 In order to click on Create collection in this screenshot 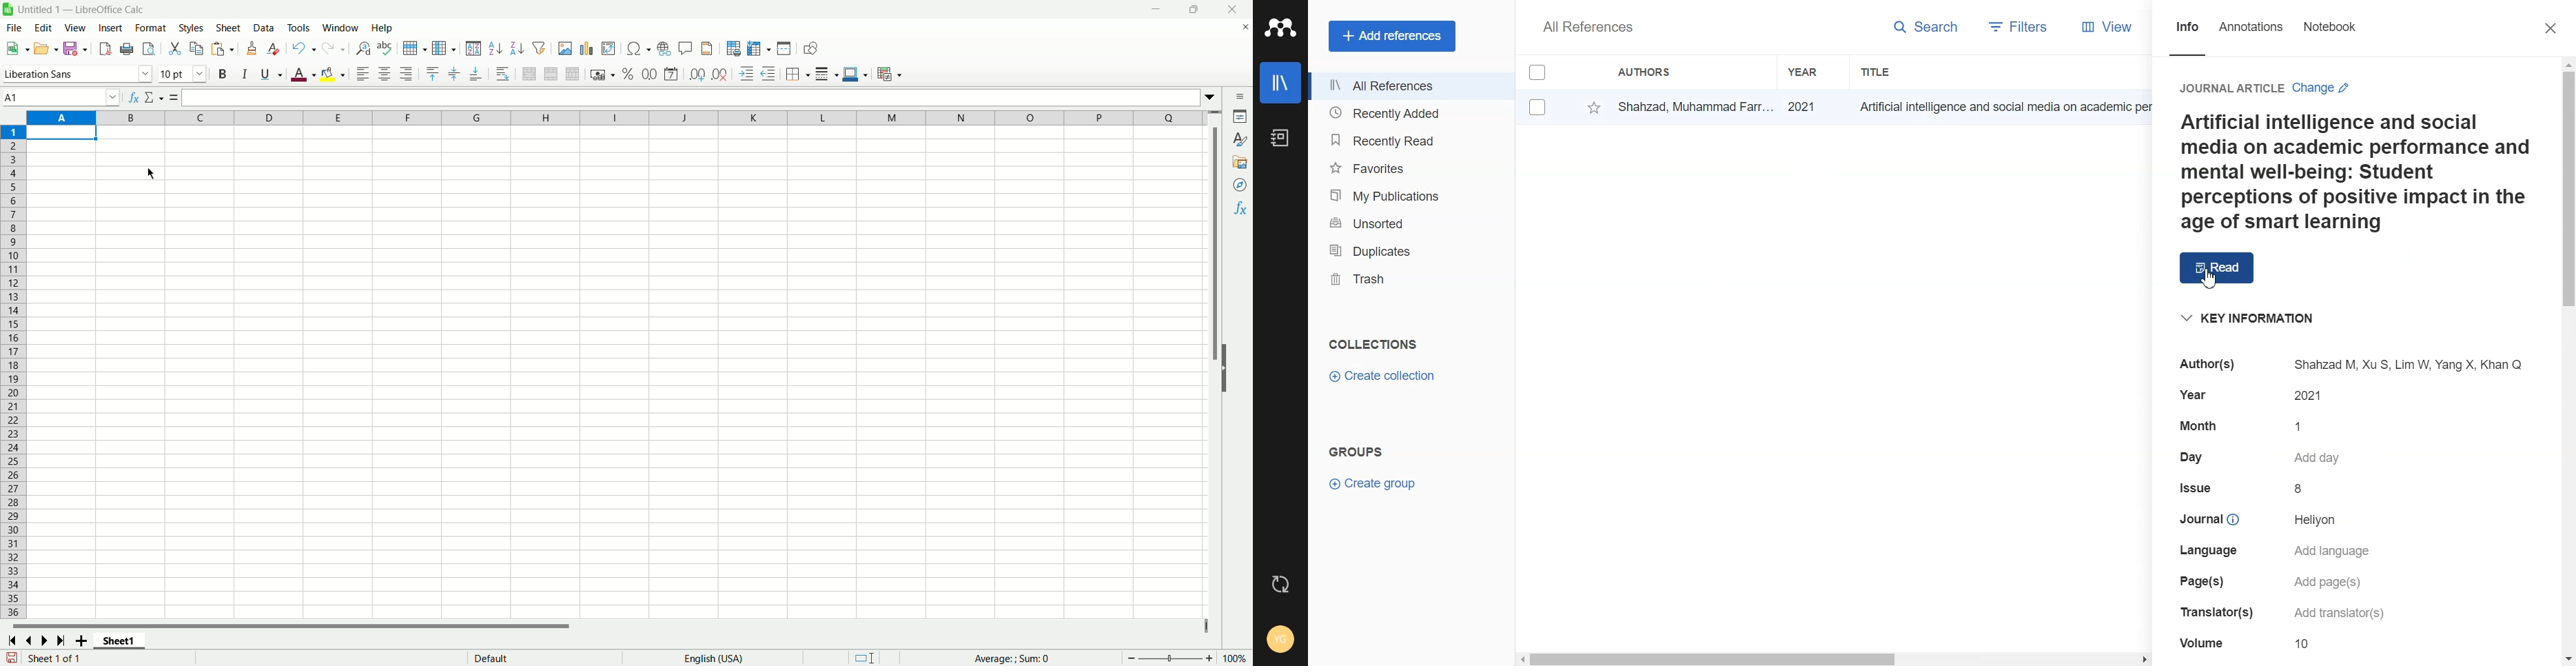, I will do `click(1383, 376)`.